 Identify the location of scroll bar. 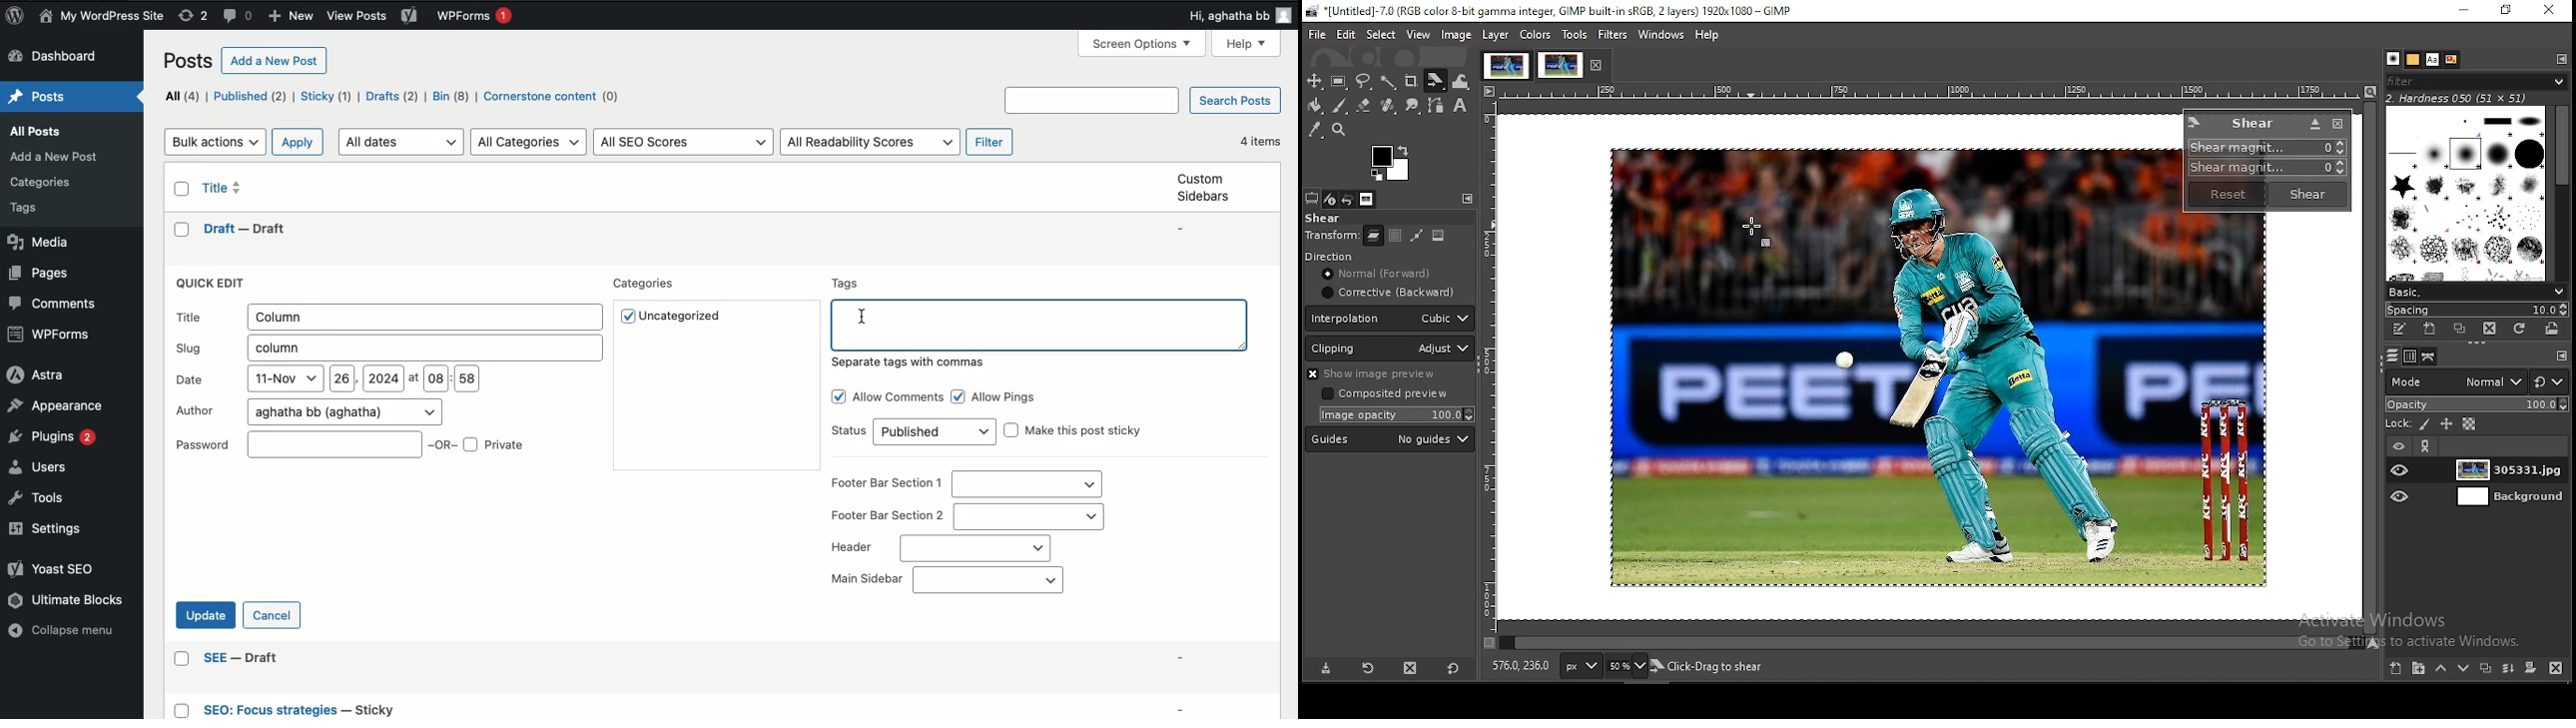
(2368, 367).